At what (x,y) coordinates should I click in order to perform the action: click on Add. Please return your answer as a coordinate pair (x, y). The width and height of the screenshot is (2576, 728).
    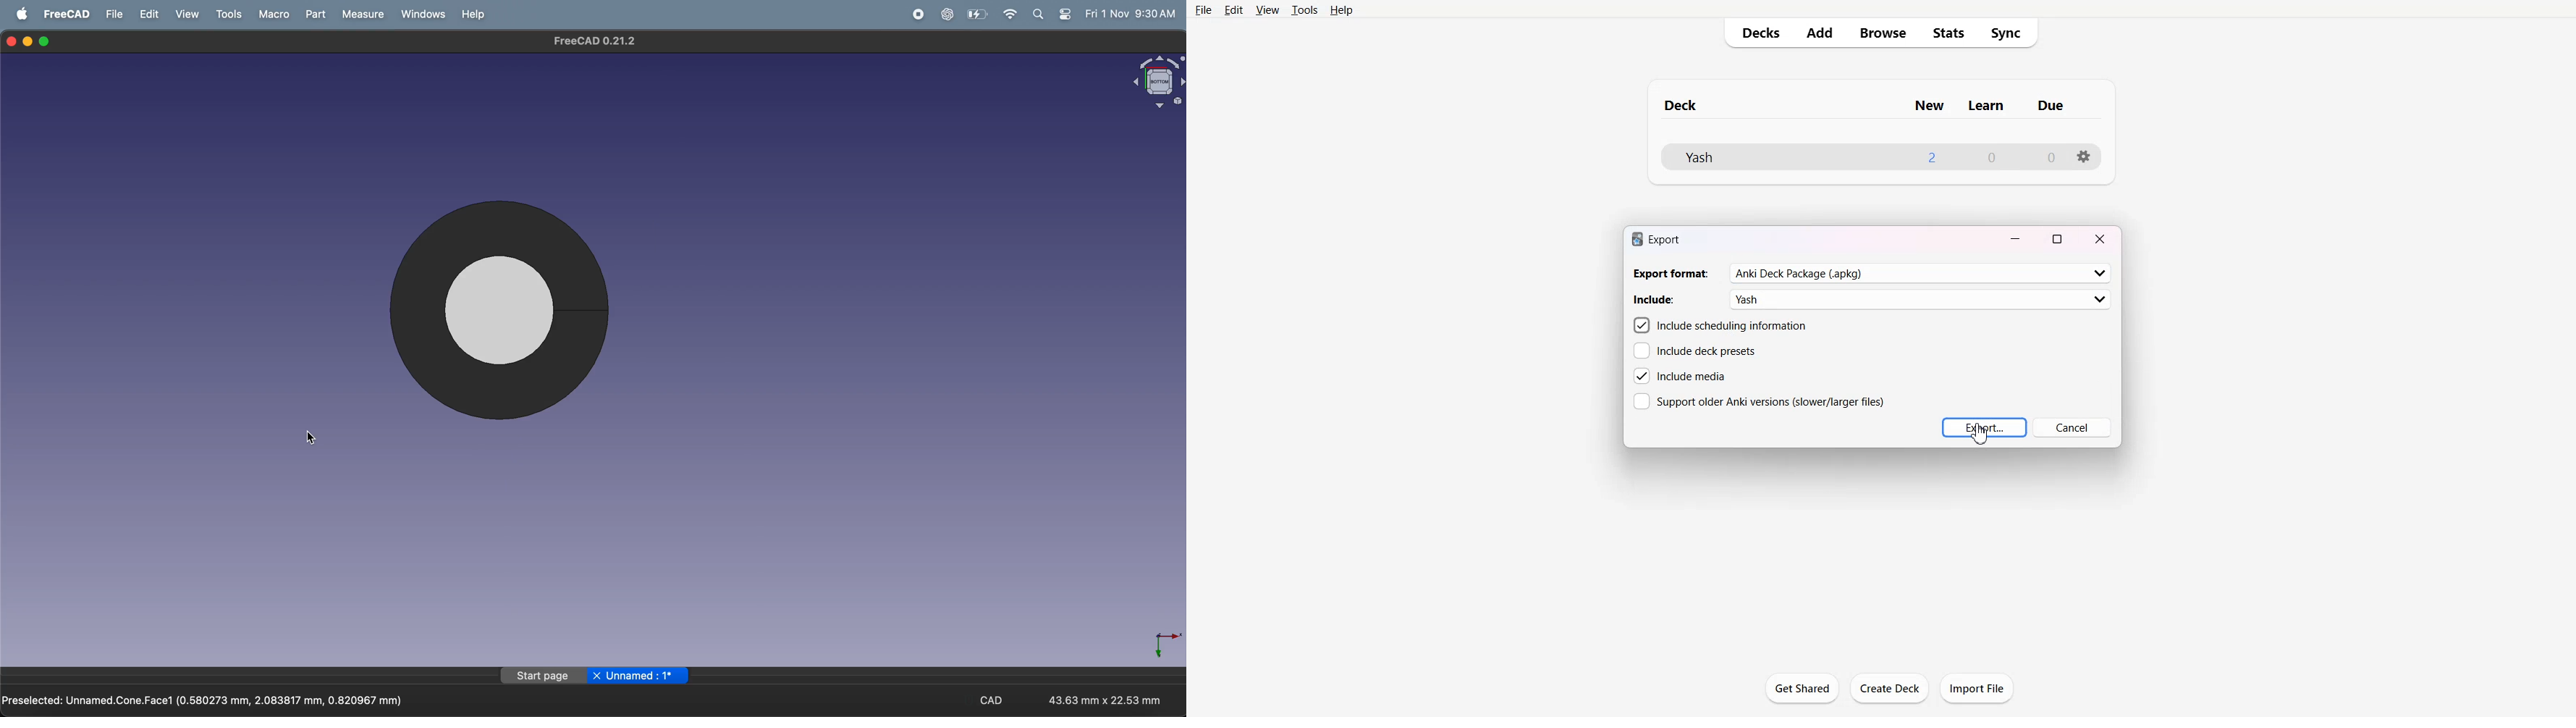
    Looking at the image, I should click on (1820, 33).